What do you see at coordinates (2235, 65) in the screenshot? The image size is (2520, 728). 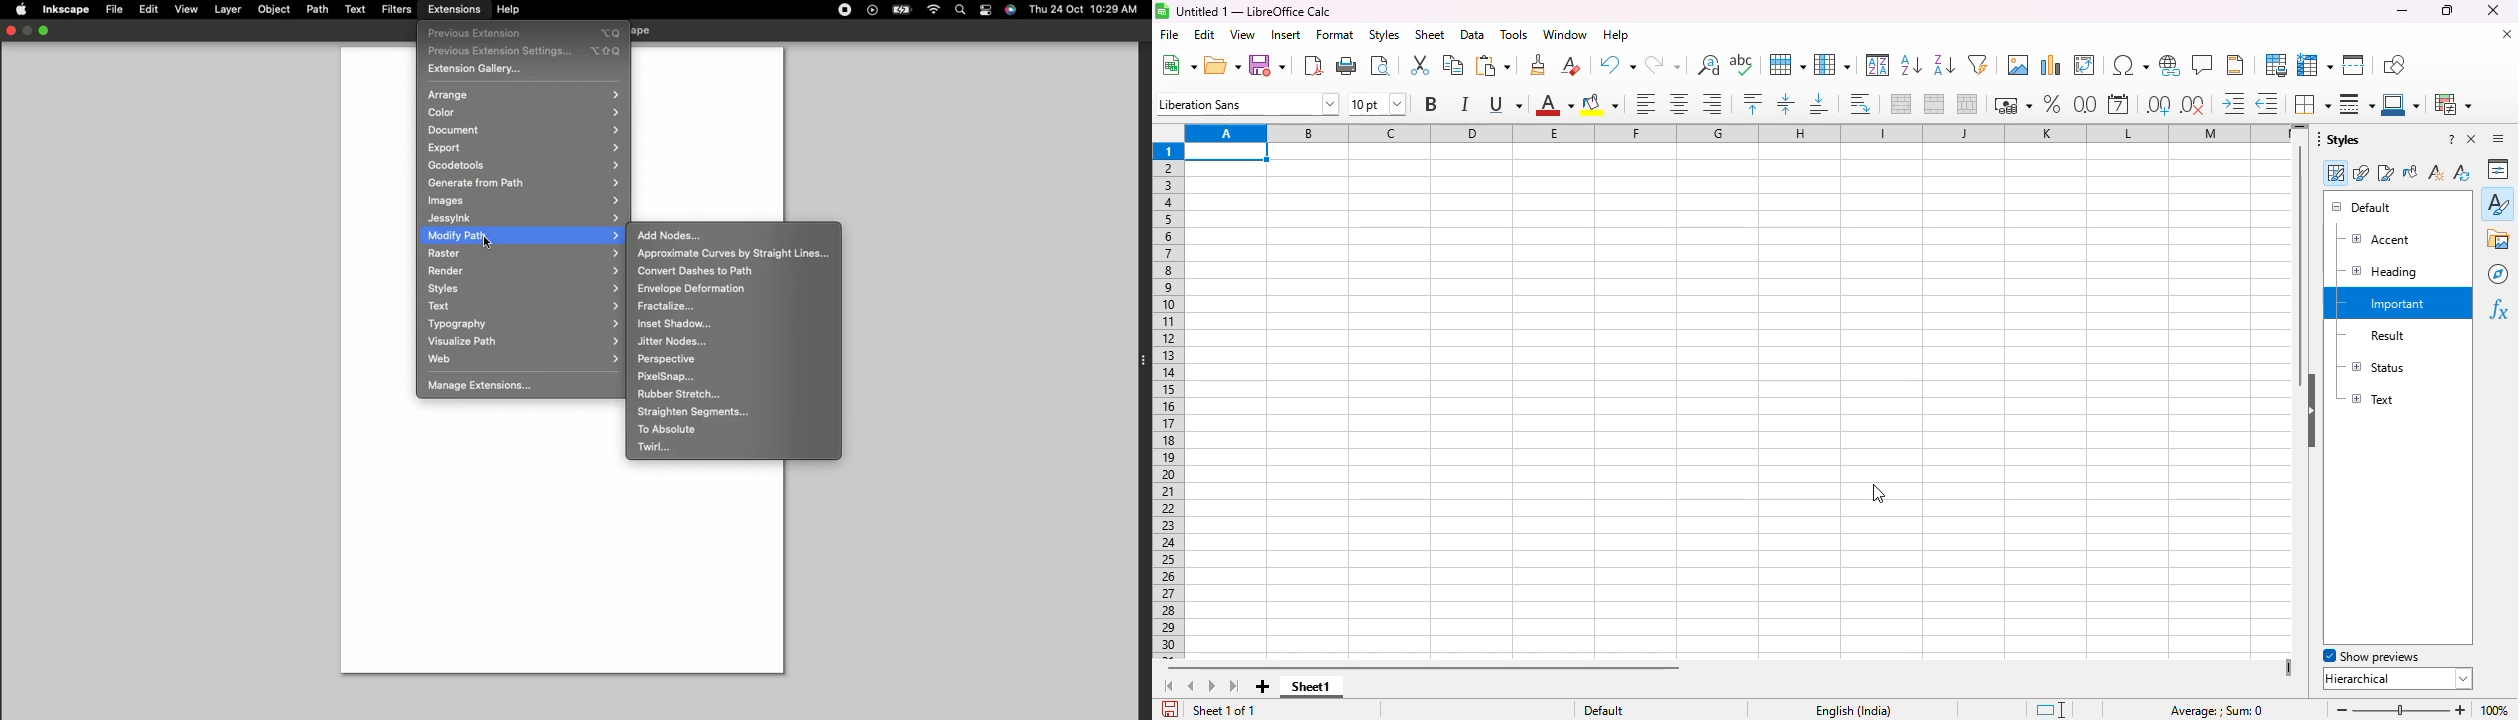 I see `headers and footers` at bounding box center [2235, 65].